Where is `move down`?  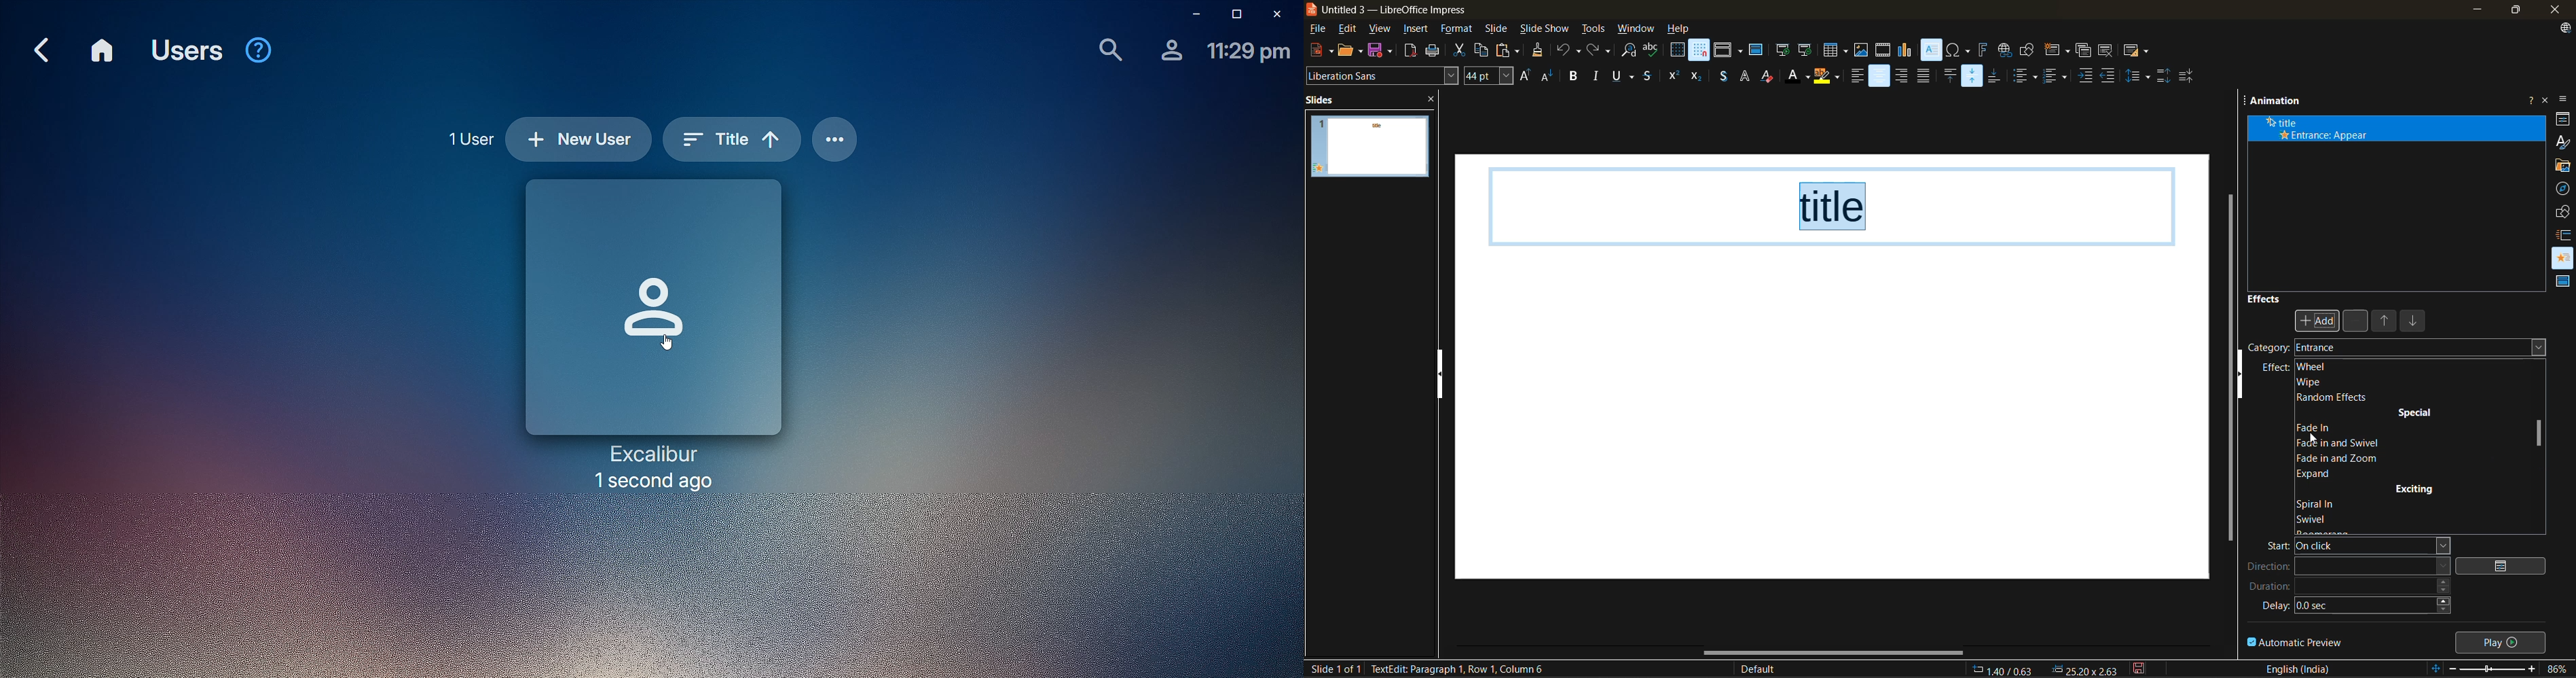
move down is located at coordinates (2416, 324).